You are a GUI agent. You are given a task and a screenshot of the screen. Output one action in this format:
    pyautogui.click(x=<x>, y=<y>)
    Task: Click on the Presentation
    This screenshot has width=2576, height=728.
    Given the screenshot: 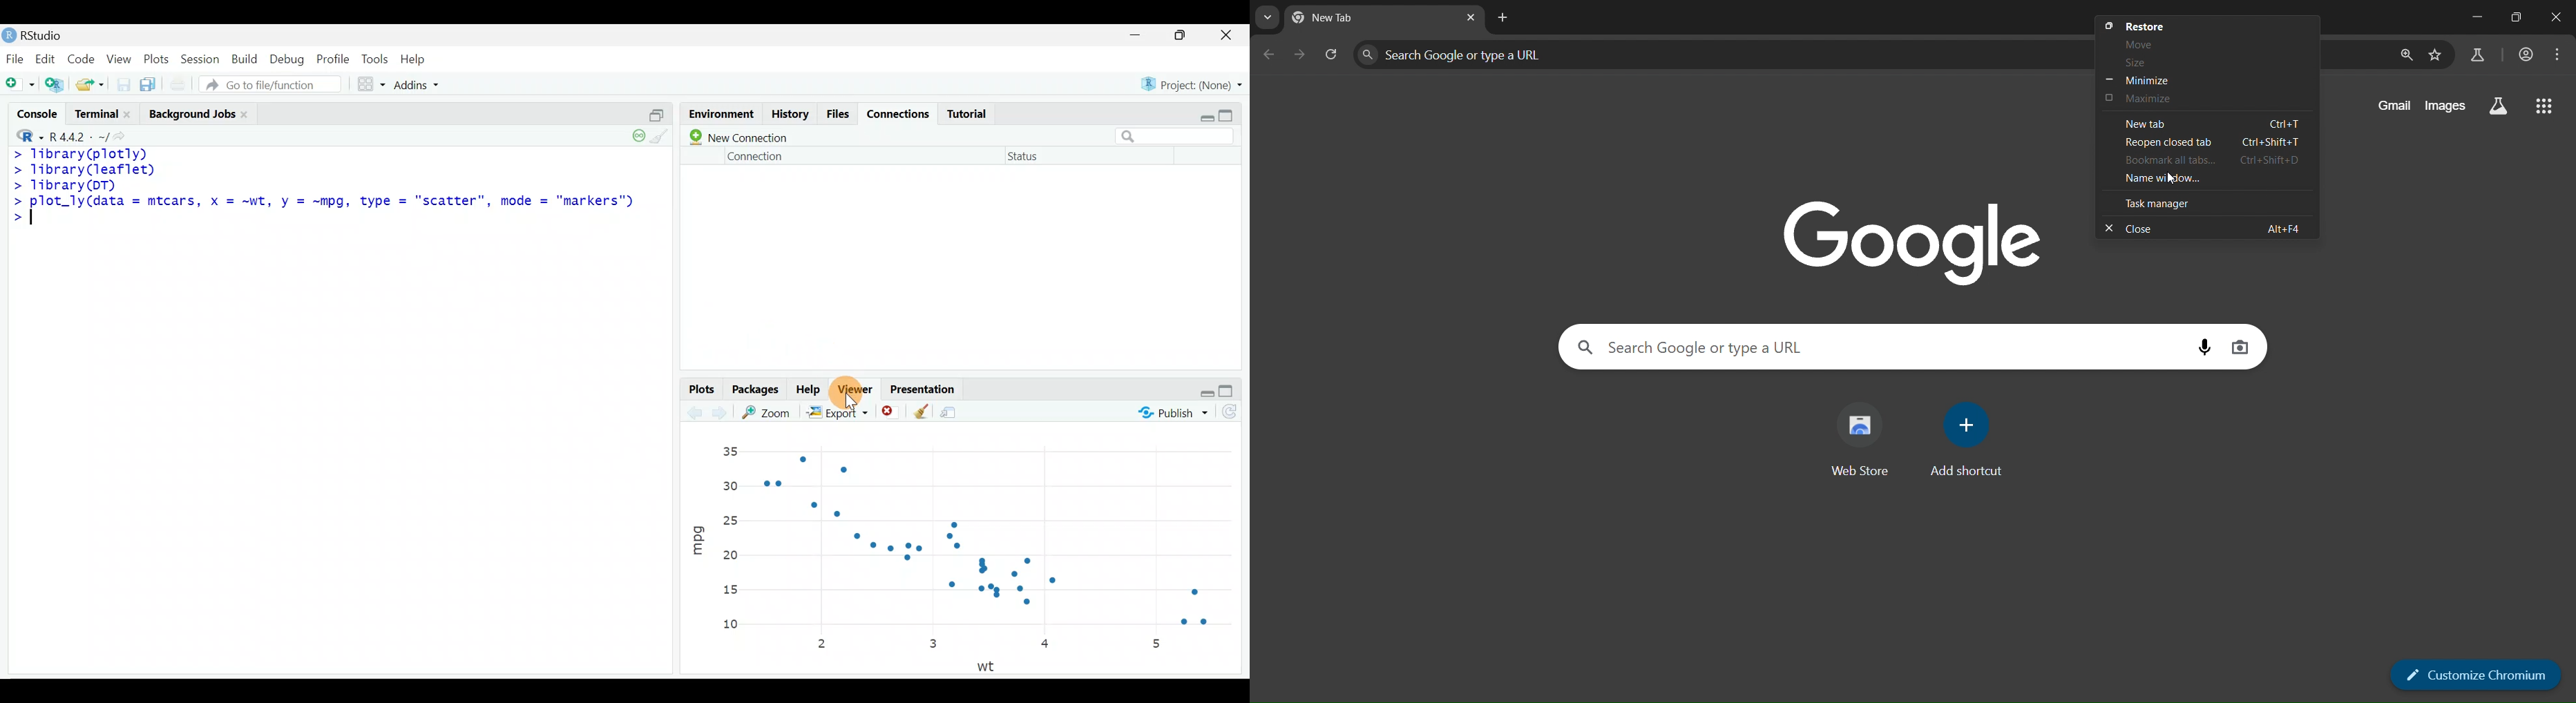 What is the action you would take?
    pyautogui.click(x=925, y=388)
    